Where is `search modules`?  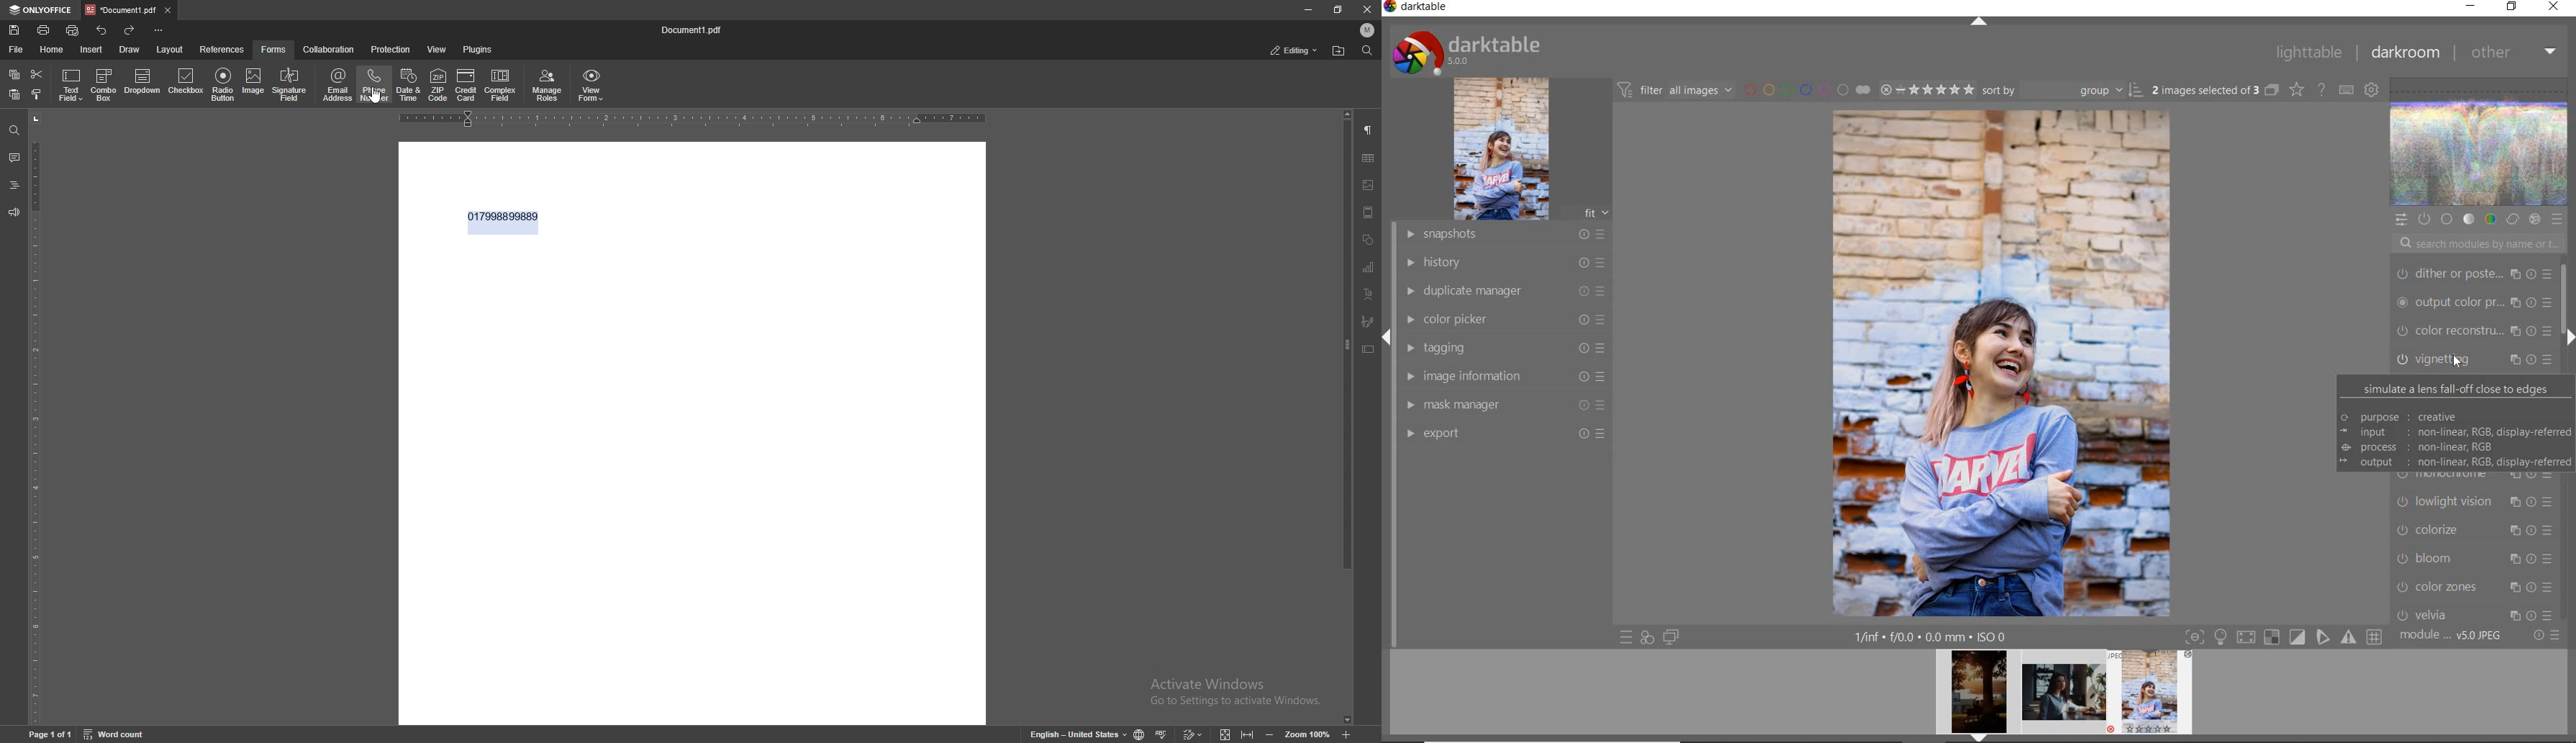
search modules is located at coordinates (2475, 246).